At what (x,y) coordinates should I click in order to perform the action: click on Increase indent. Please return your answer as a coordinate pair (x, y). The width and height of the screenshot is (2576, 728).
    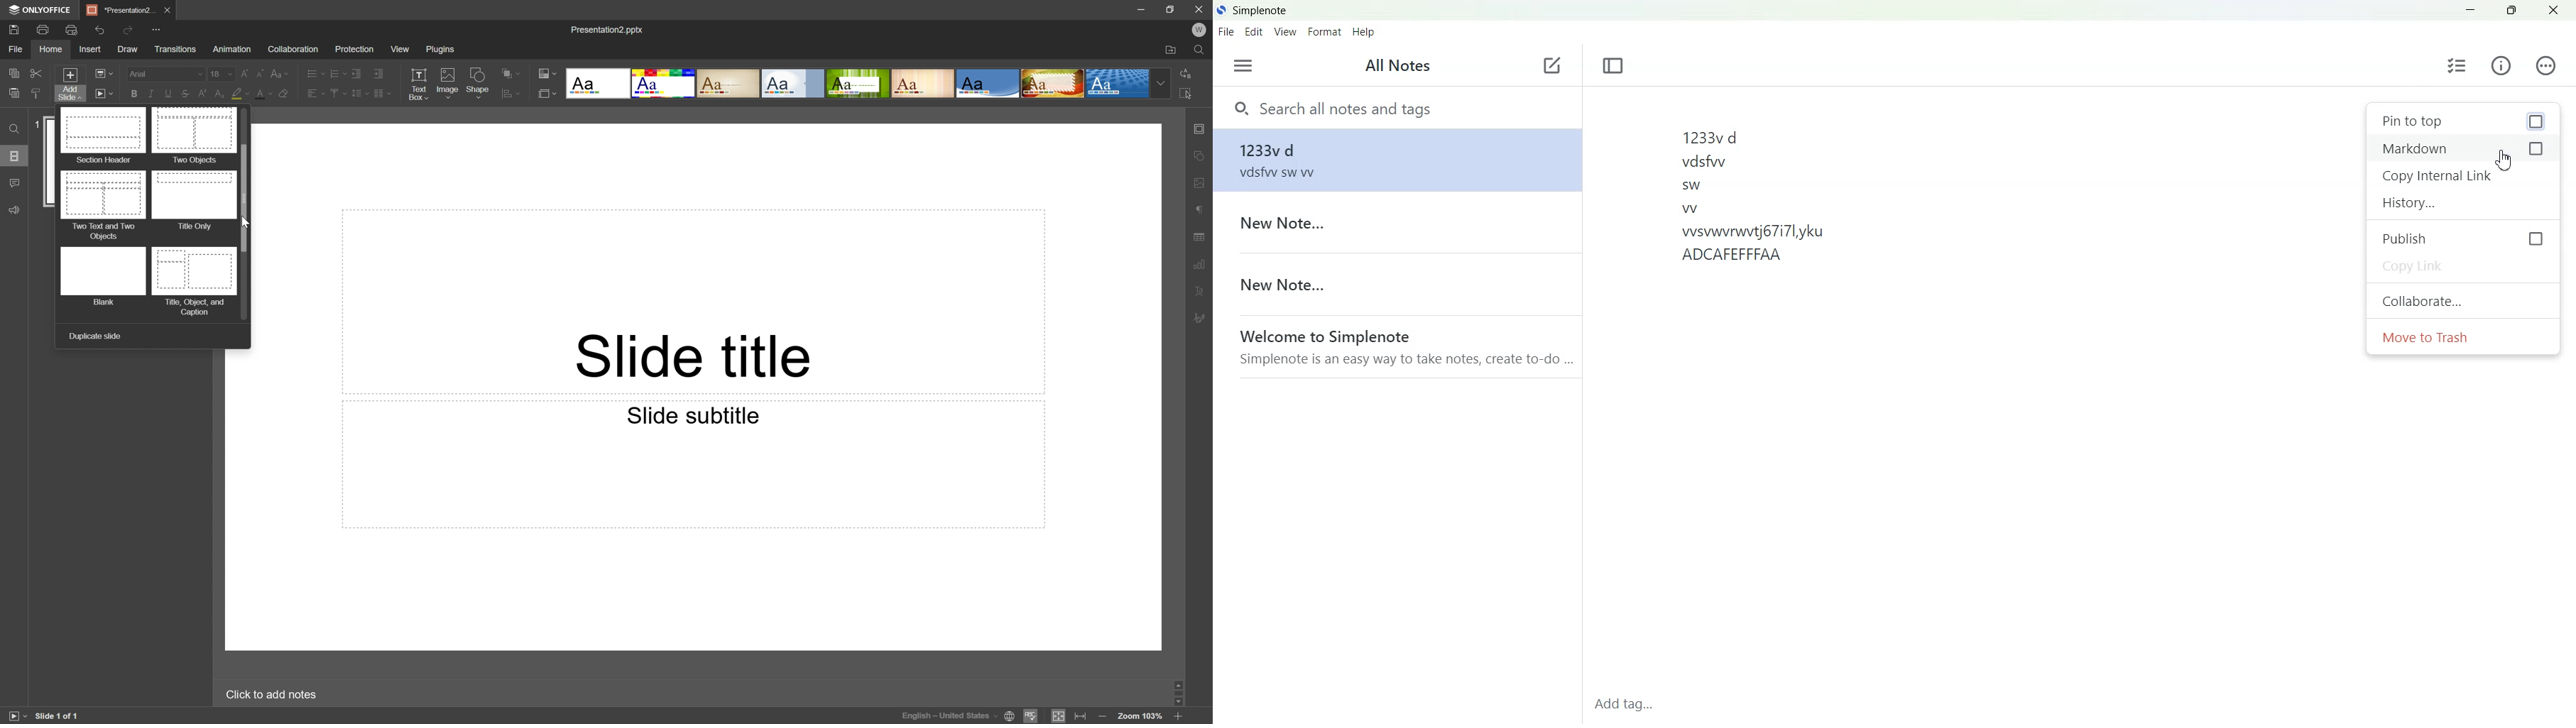
    Looking at the image, I should click on (380, 72).